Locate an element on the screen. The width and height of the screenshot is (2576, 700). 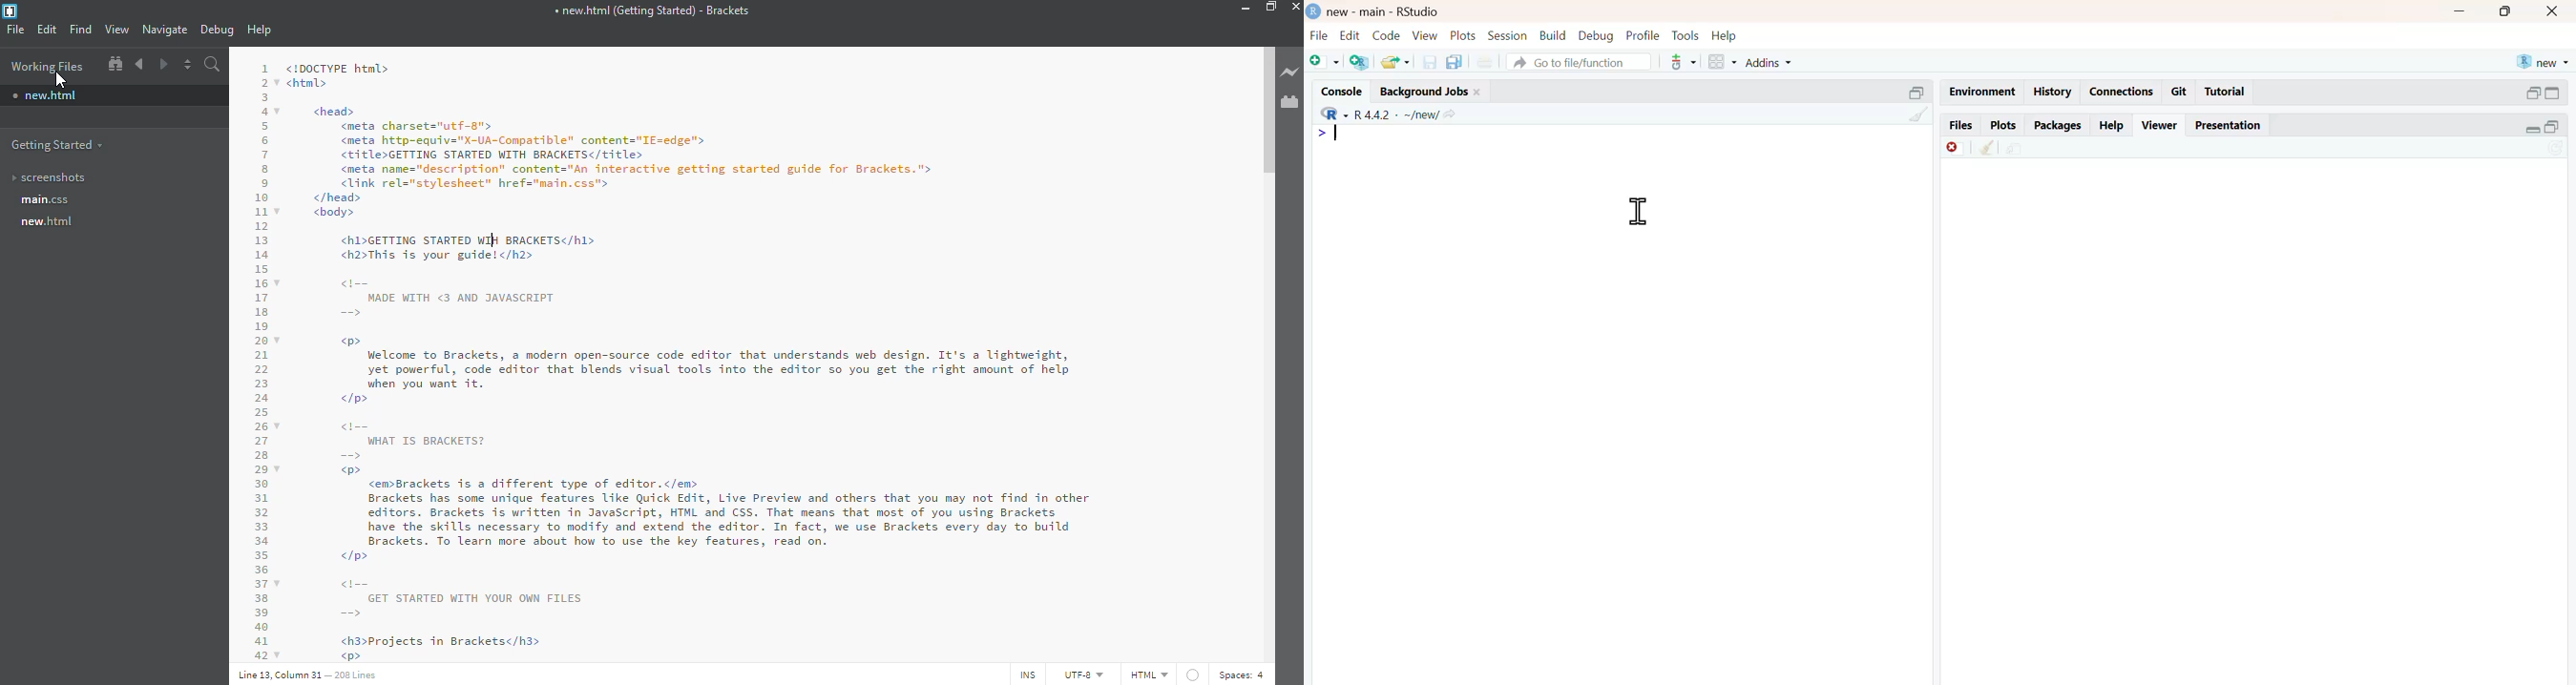
go to file/function is located at coordinates (1579, 63).